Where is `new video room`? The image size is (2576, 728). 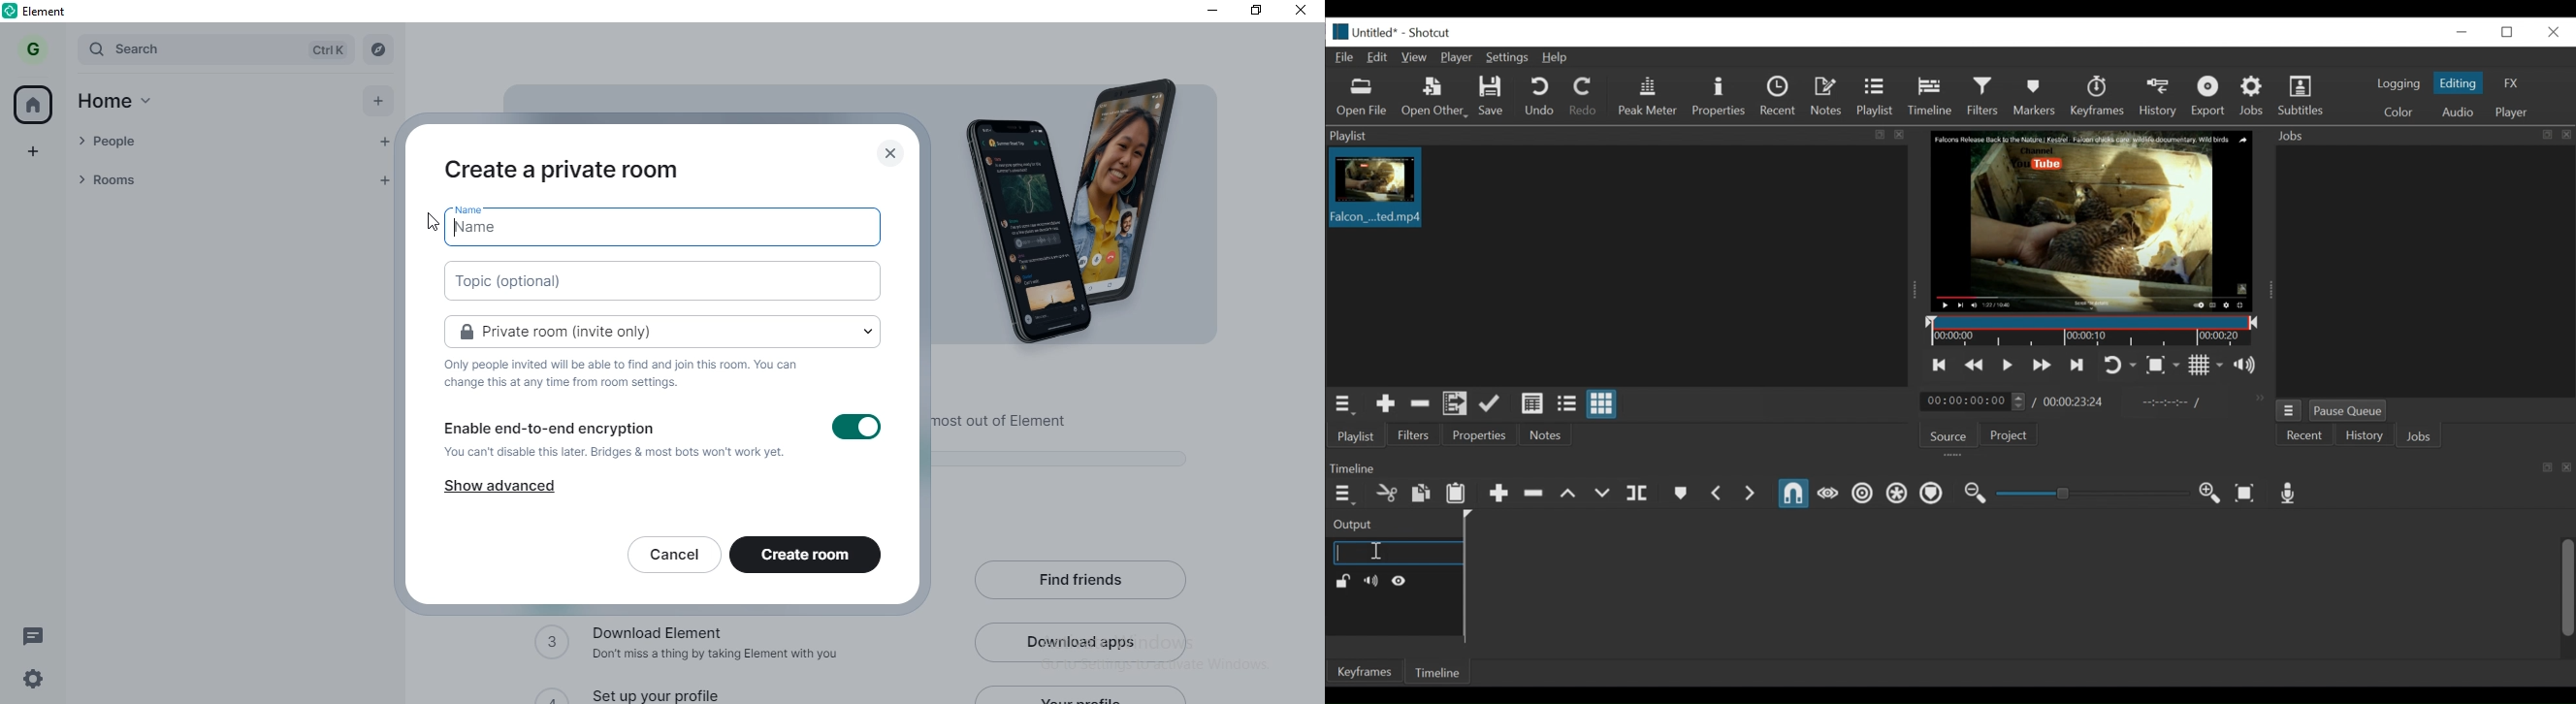 new video room is located at coordinates (663, 282).